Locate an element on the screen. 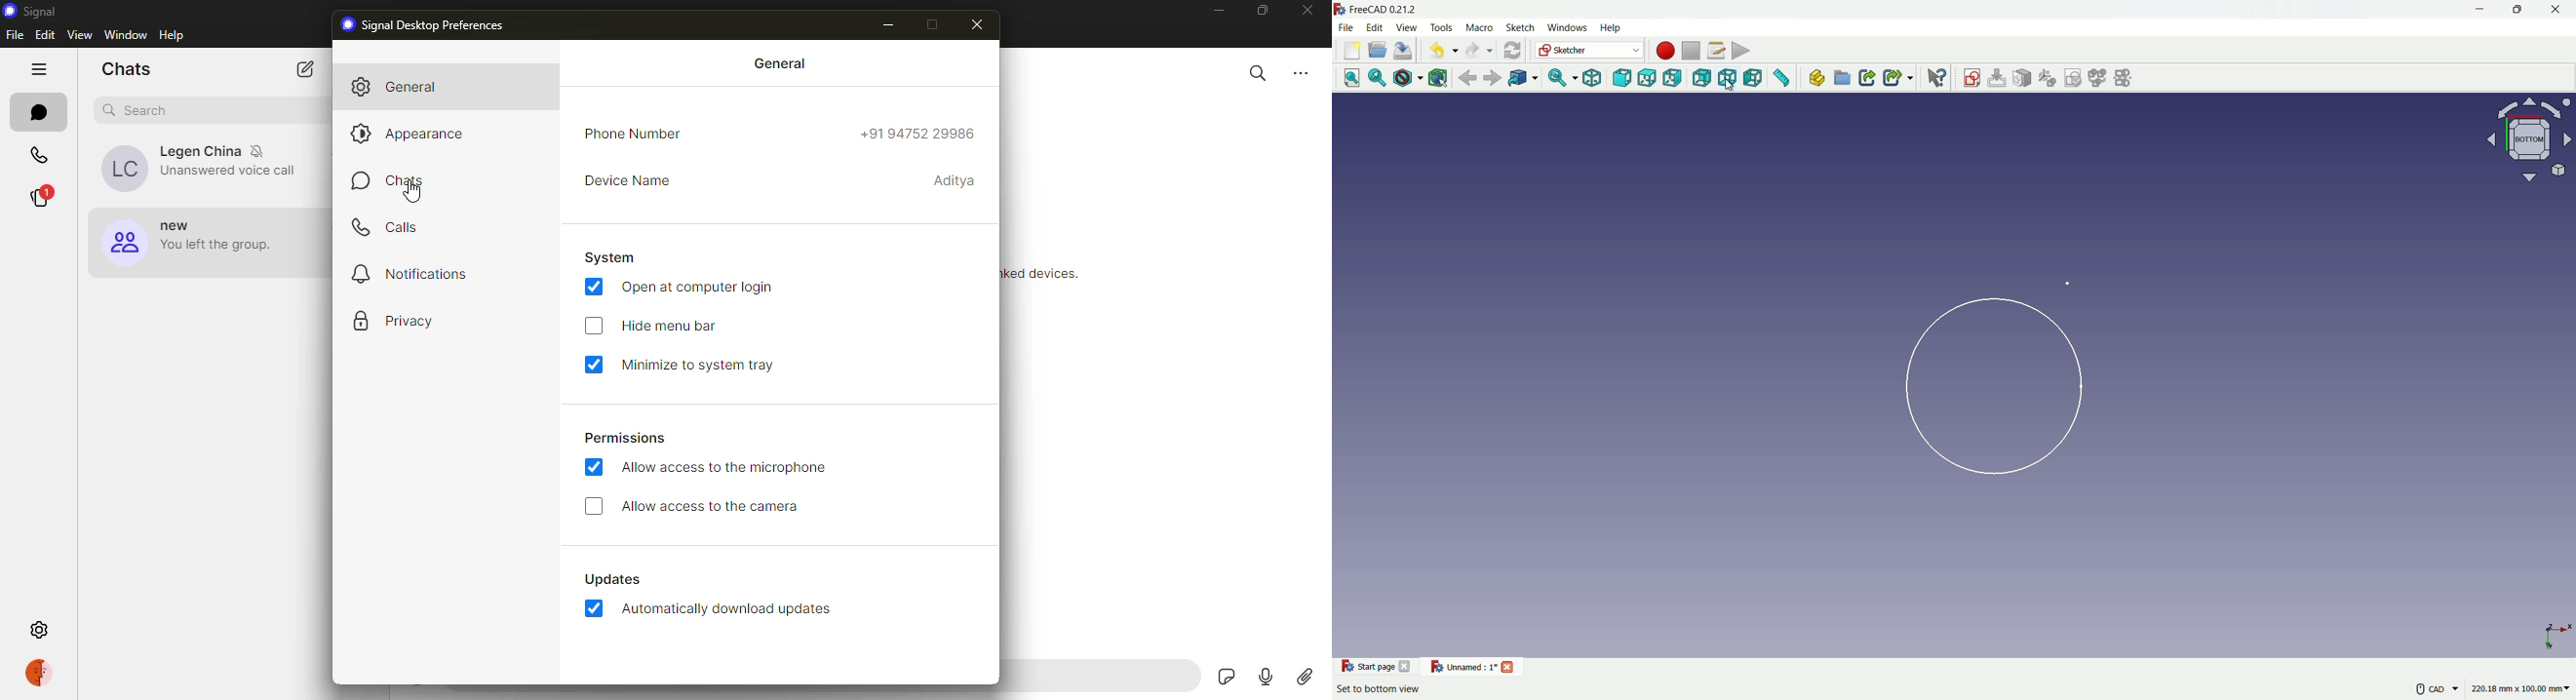 The width and height of the screenshot is (2576, 700). chats is located at coordinates (396, 181).